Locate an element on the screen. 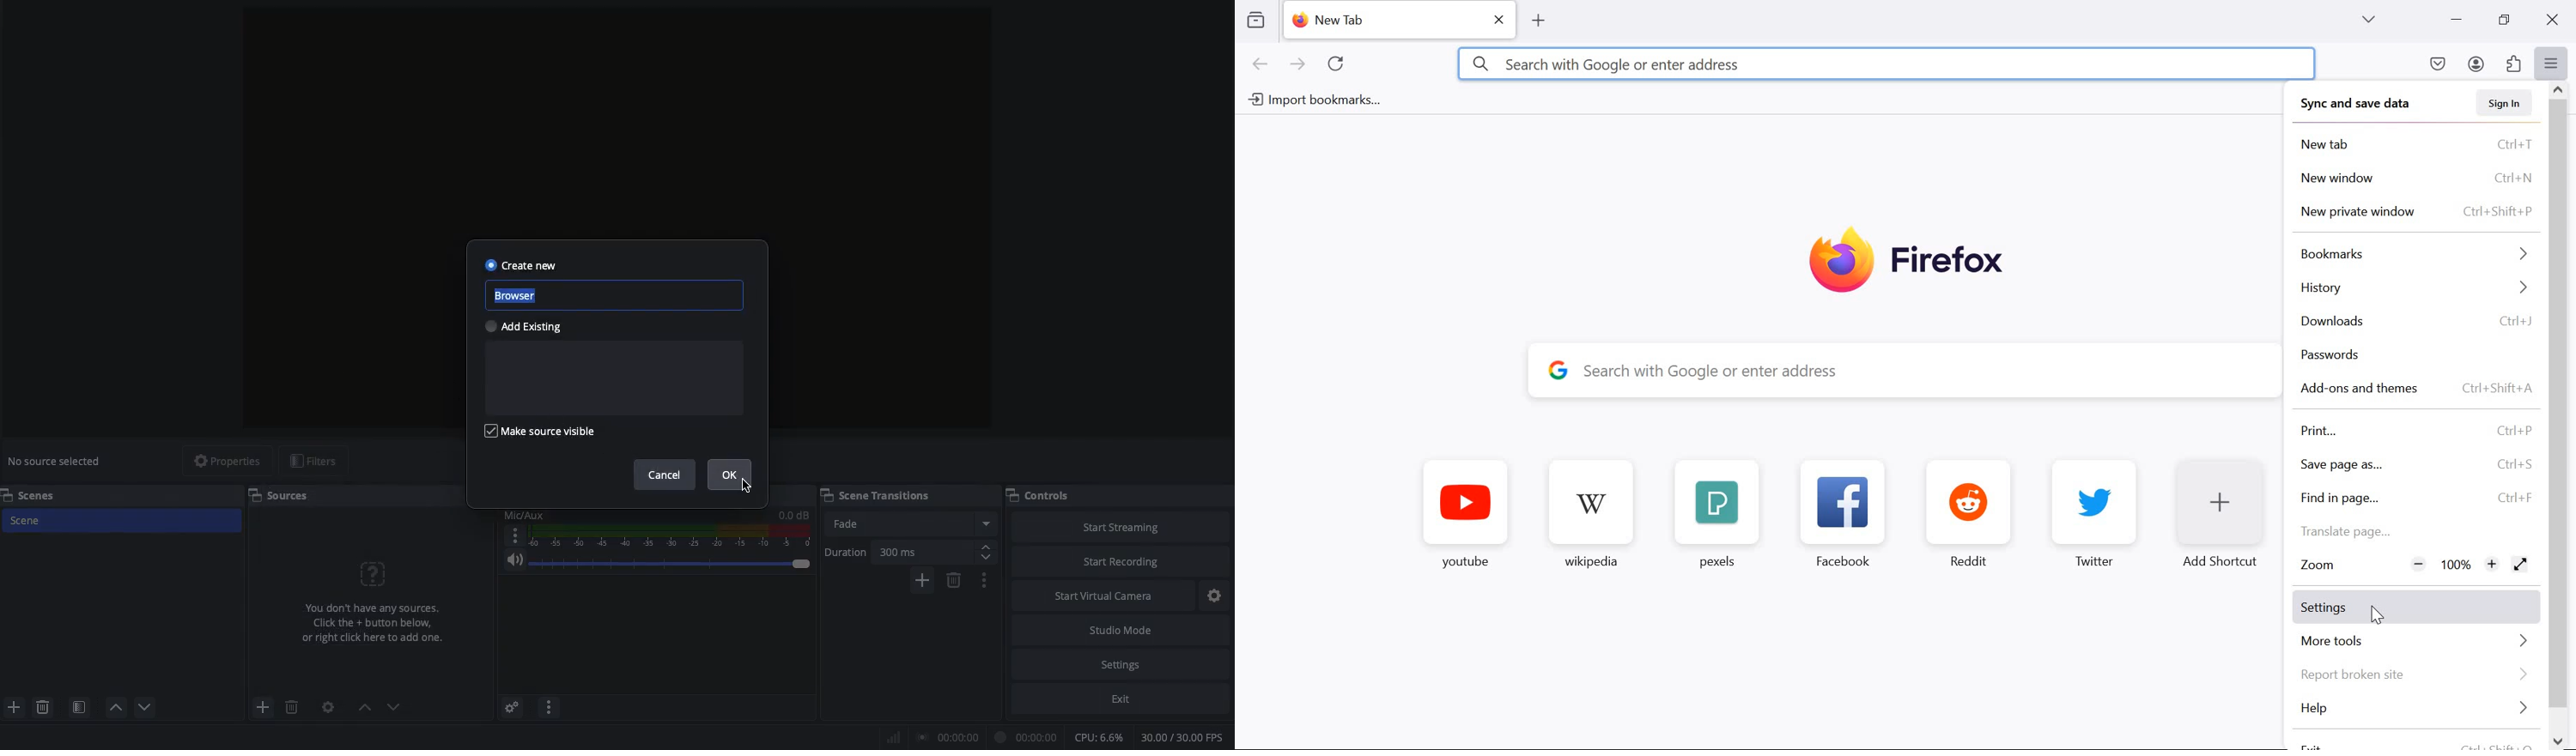 The height and width of the screenshot is (756, 2576). Reddit is located at coordinates (1968, 507).